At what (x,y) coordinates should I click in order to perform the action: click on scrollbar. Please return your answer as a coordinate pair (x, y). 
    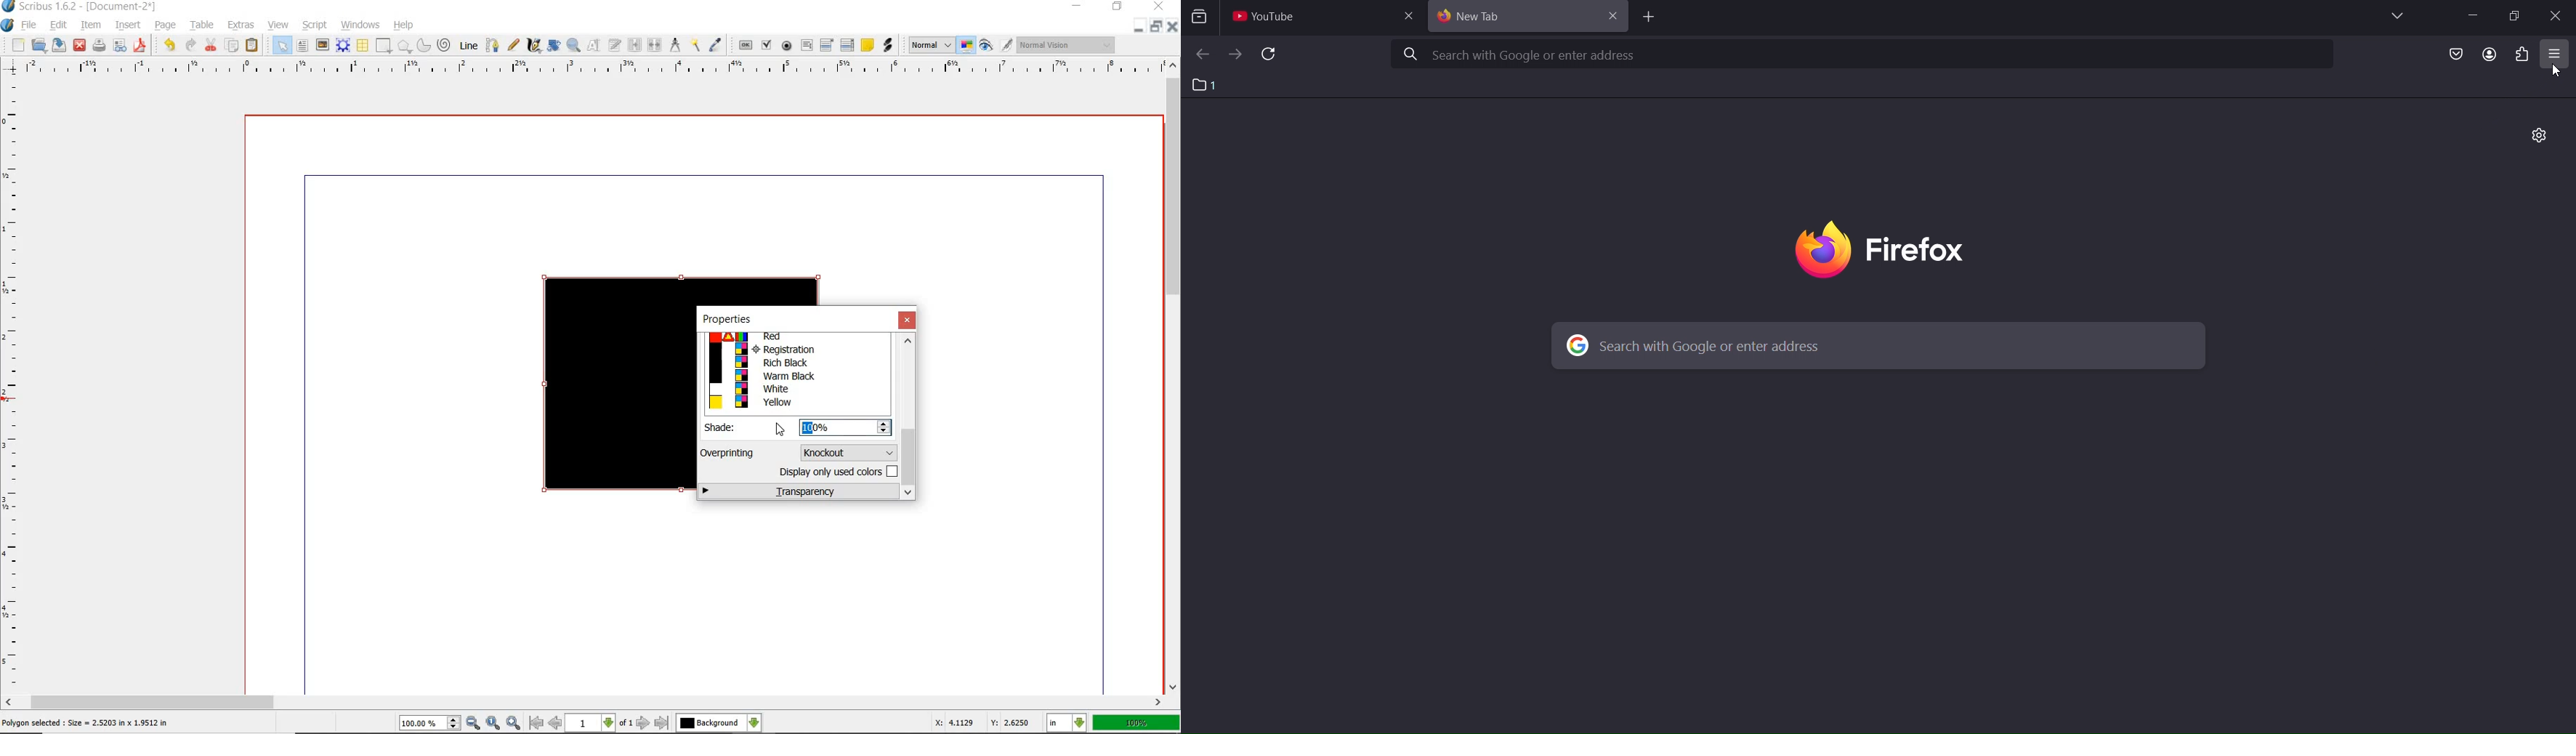
    Looking at the image, I should click on (1173, 376).